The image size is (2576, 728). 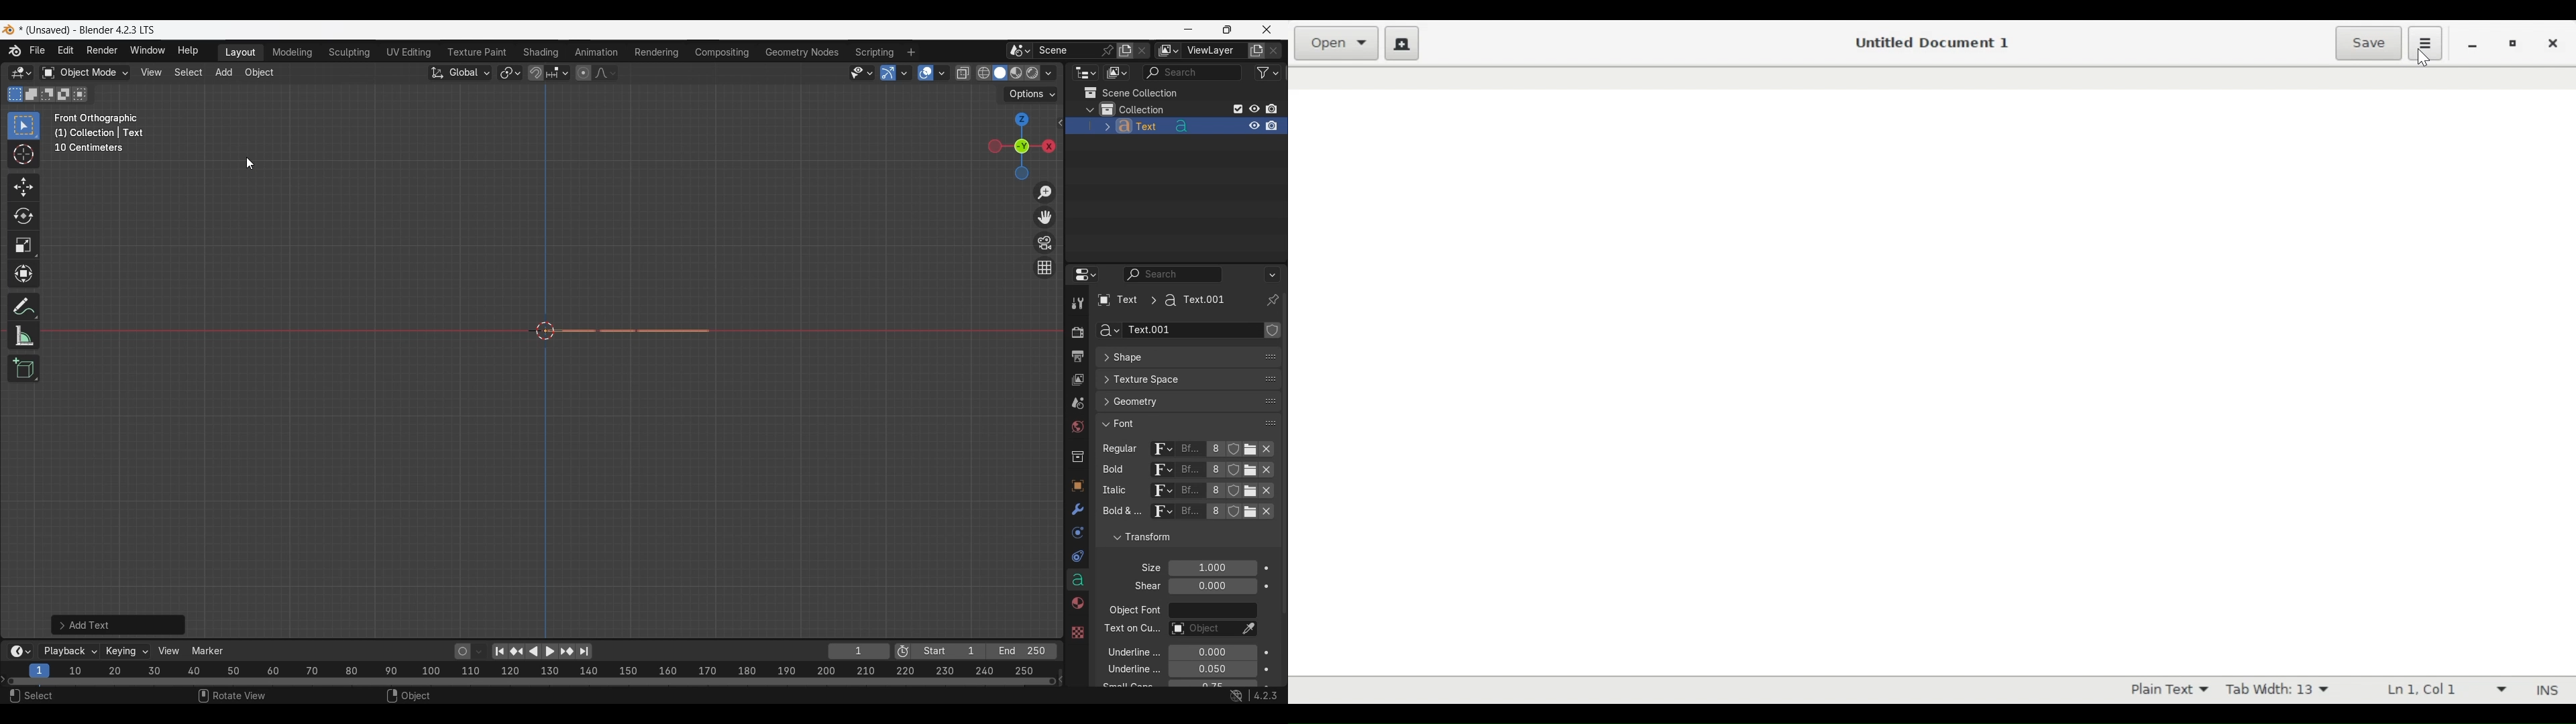 What do you see at coordinates (1267, 698) in the screenshot?
I see `4.2.3` at bounding box center [1267, 698].